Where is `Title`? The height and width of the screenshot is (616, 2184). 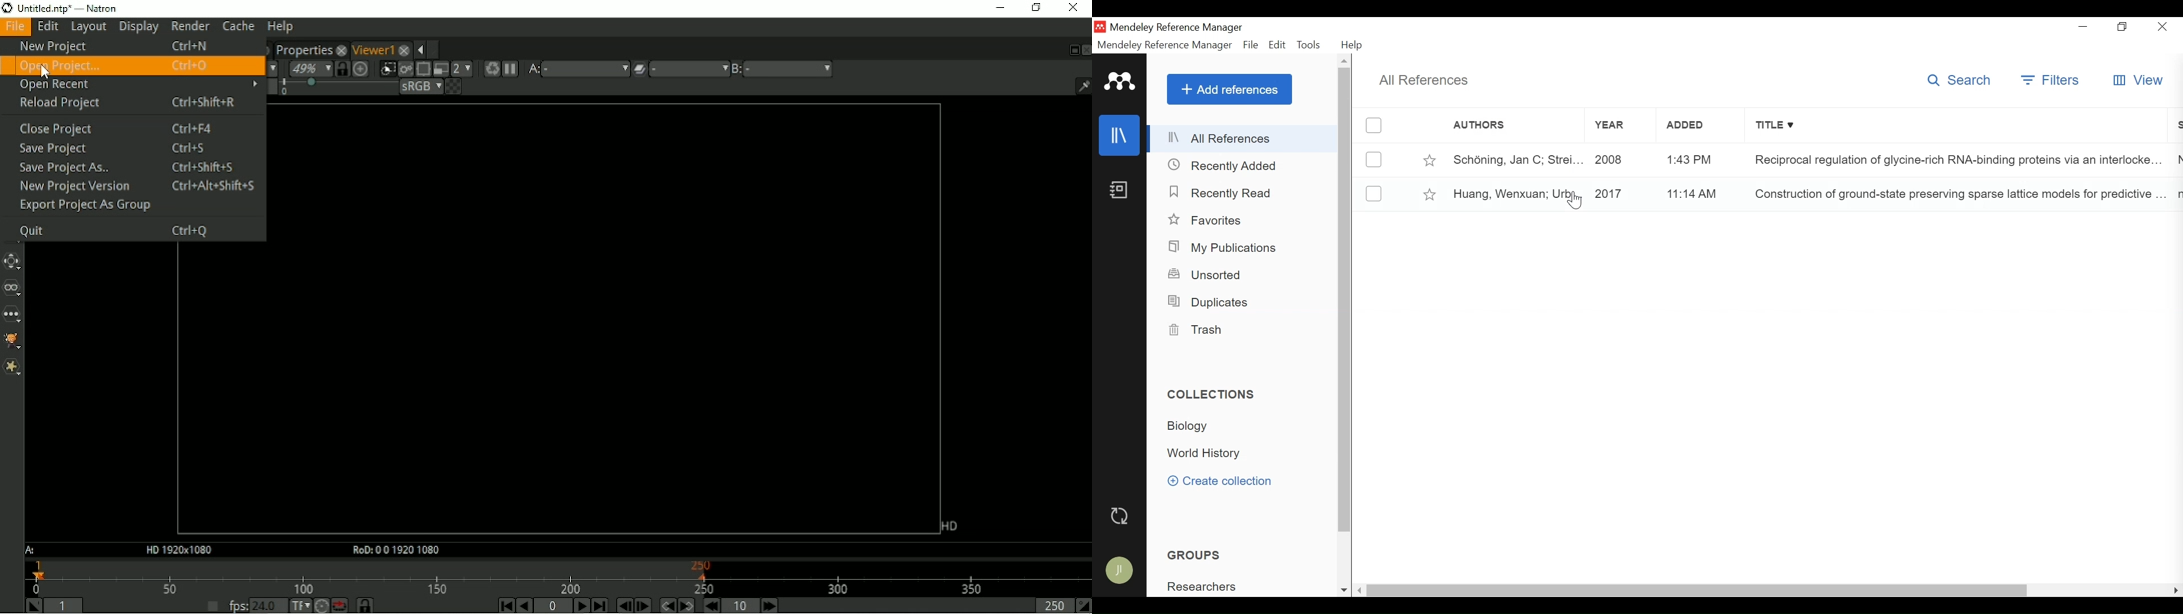
Title is located at coordinates (1957, 159).